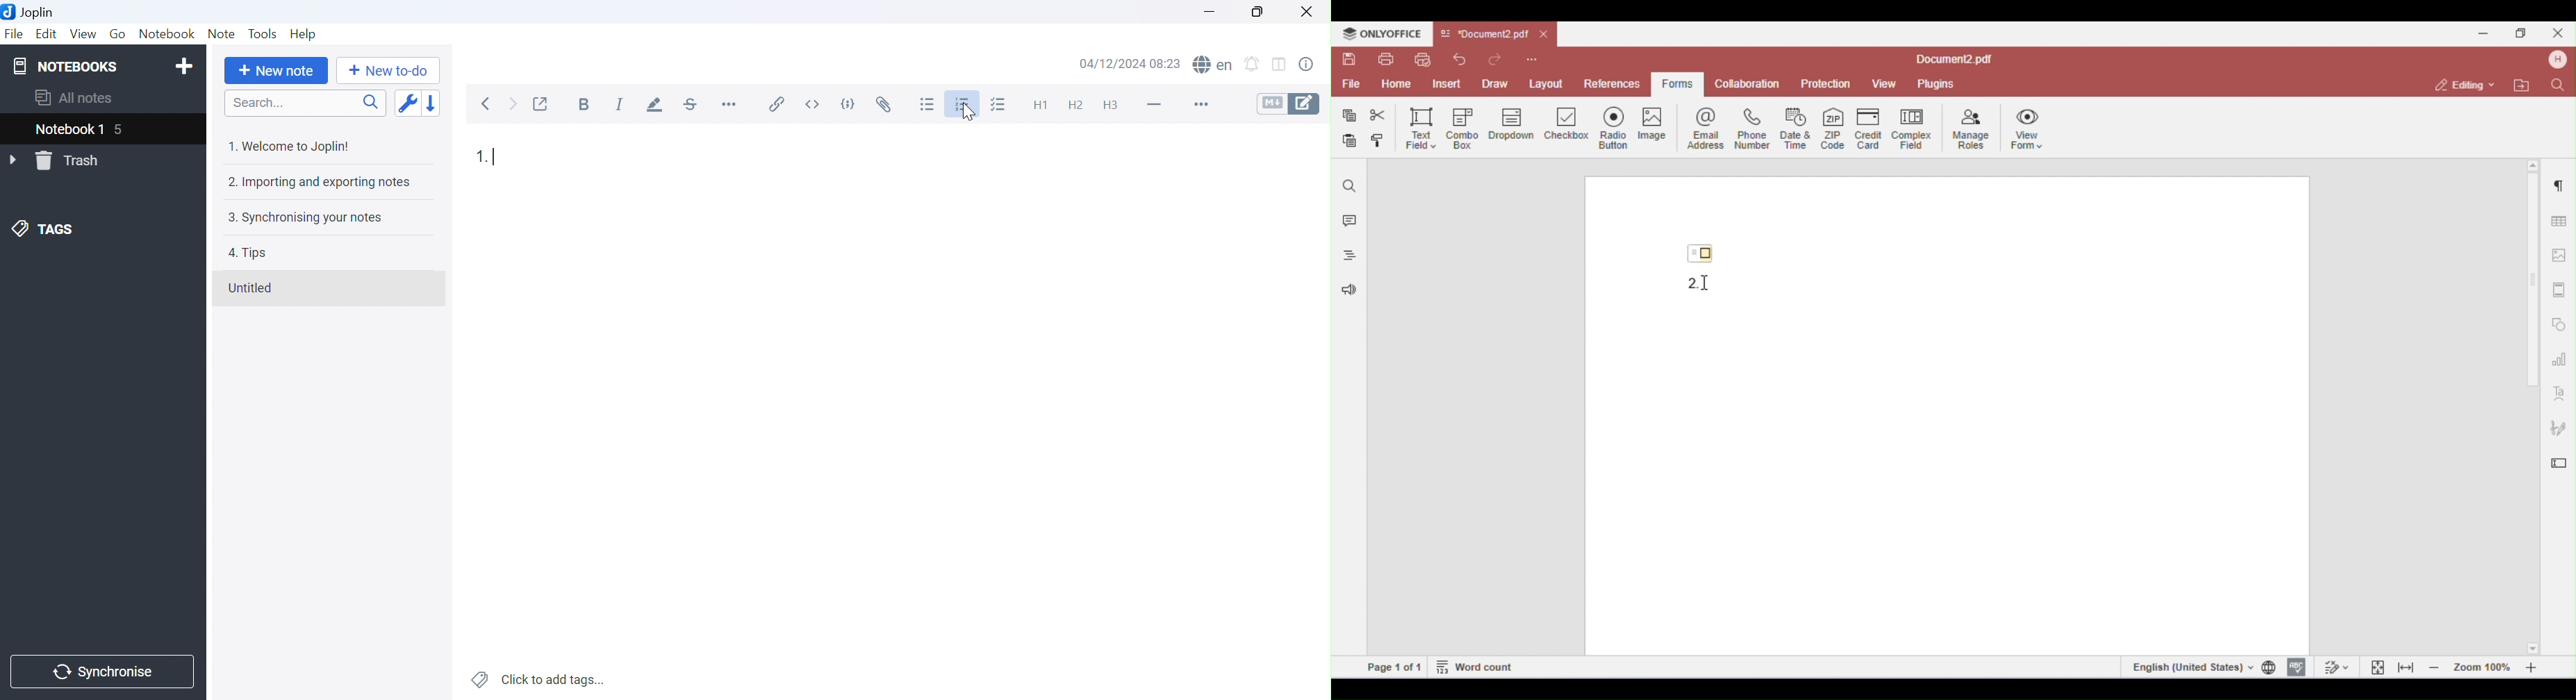 The image size is (2576, 700). I want to click on Heading 2, so click(1075, 103).